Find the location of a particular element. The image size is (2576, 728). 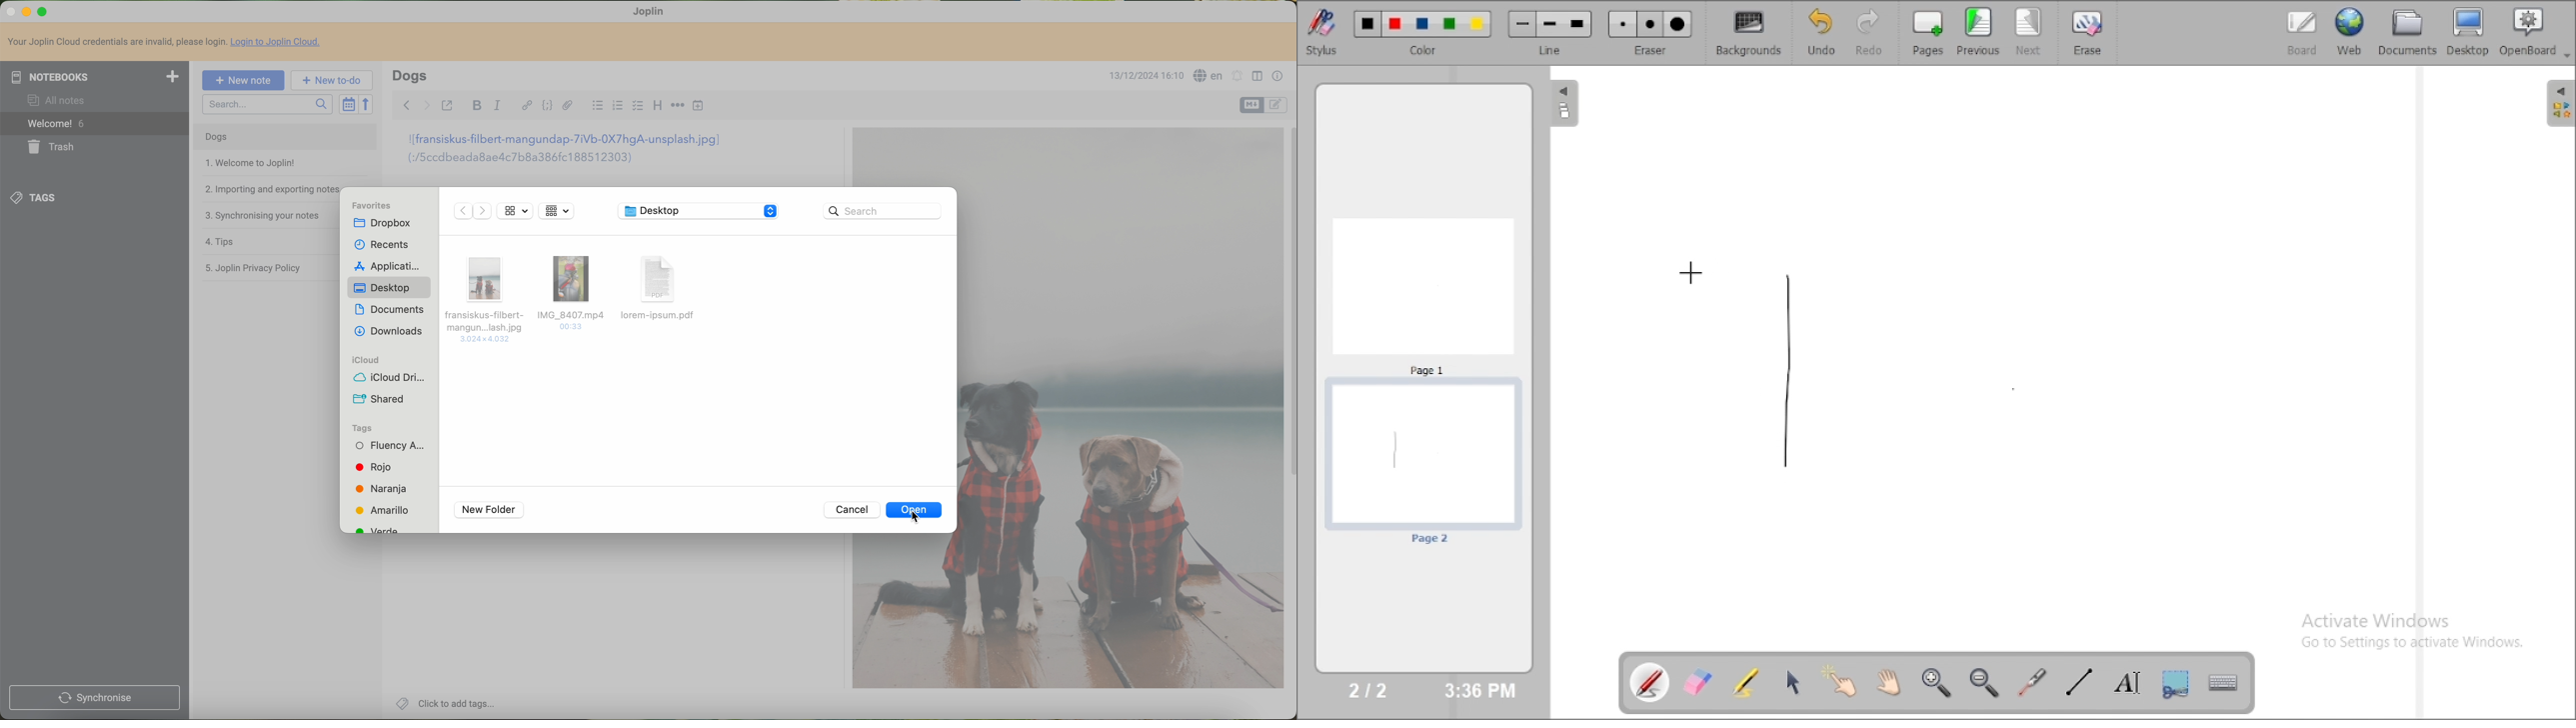

new folder is located at coordinates (489, 510).